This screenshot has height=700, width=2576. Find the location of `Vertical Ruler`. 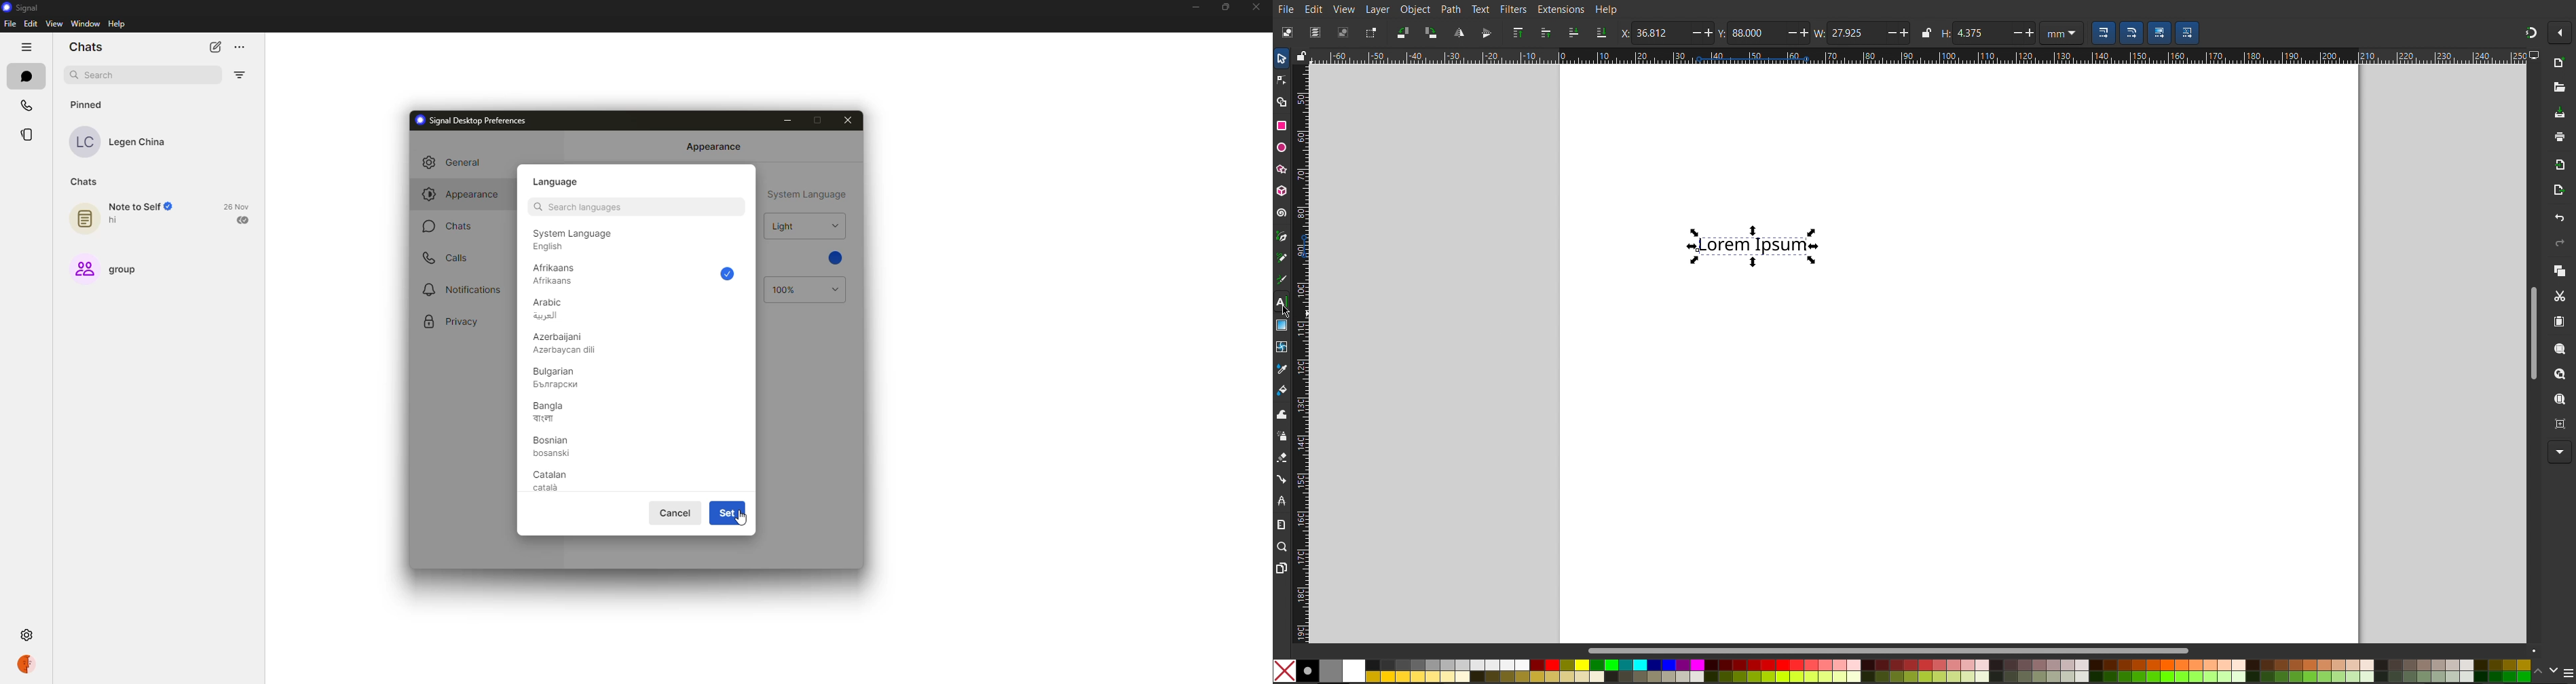

Vertical Ruler is located at coordinates (1301, 351).